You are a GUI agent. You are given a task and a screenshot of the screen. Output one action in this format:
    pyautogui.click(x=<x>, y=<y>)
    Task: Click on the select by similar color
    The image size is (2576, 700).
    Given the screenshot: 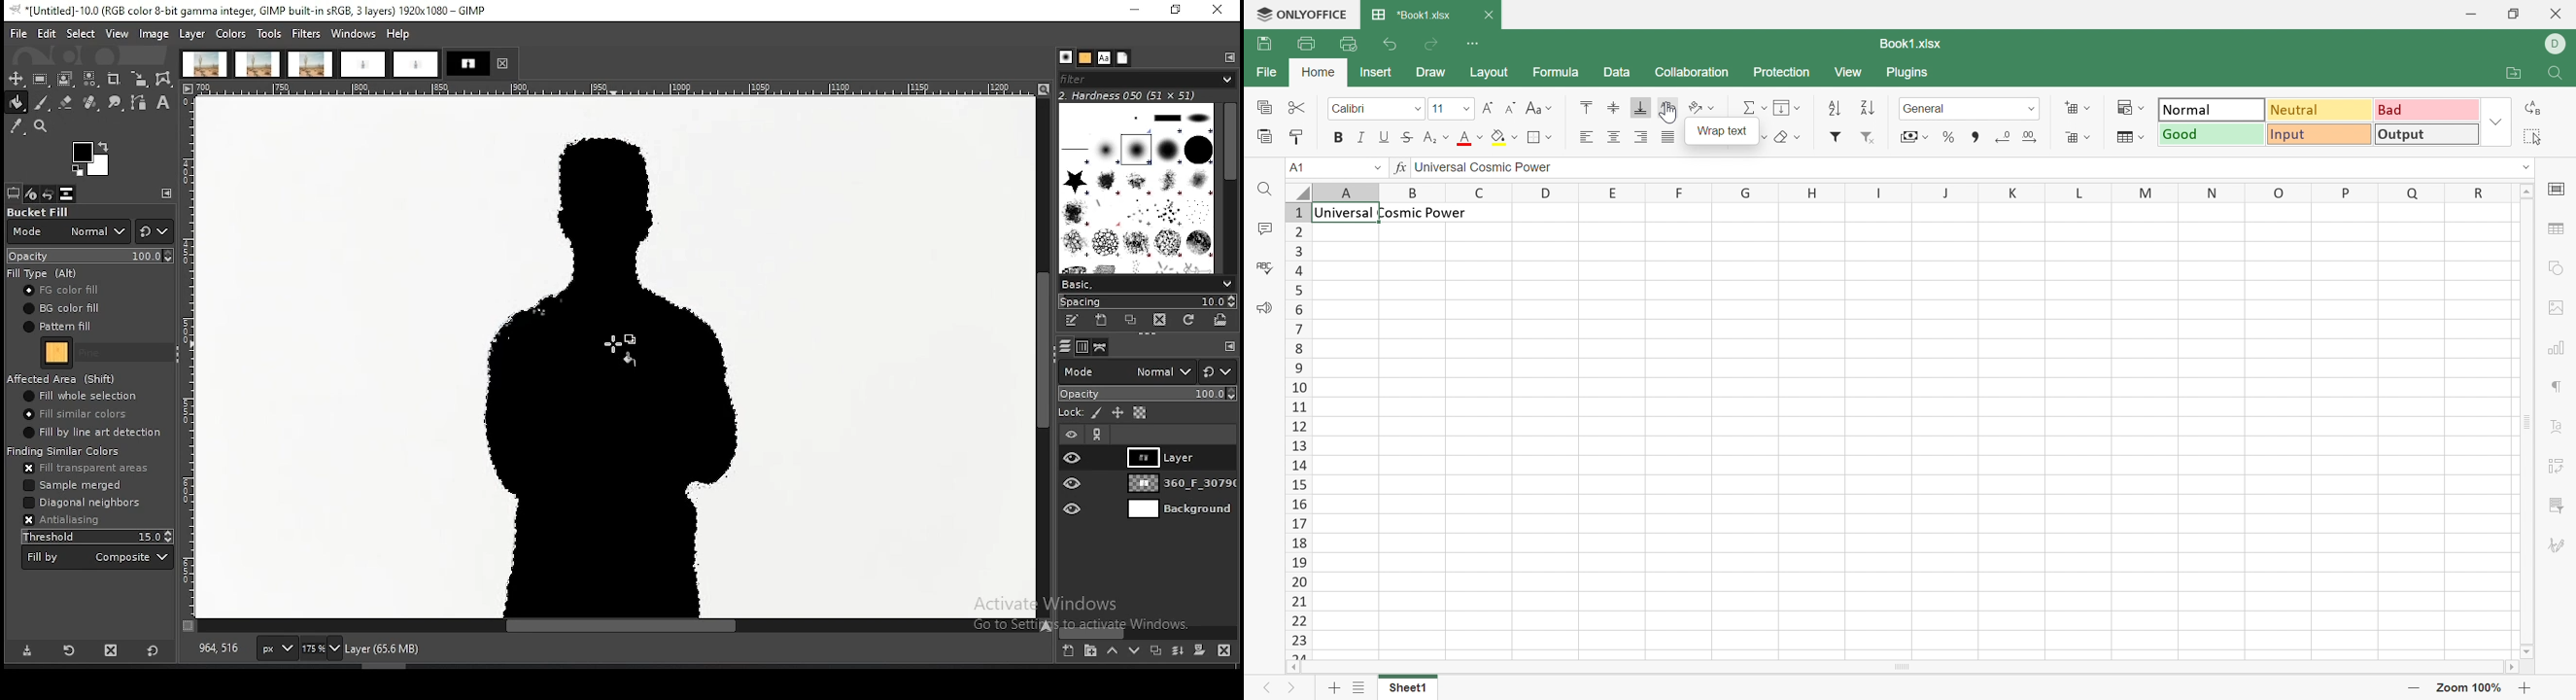 What is the action you would take?
    pyautogui.click(x=89, y=79)
    